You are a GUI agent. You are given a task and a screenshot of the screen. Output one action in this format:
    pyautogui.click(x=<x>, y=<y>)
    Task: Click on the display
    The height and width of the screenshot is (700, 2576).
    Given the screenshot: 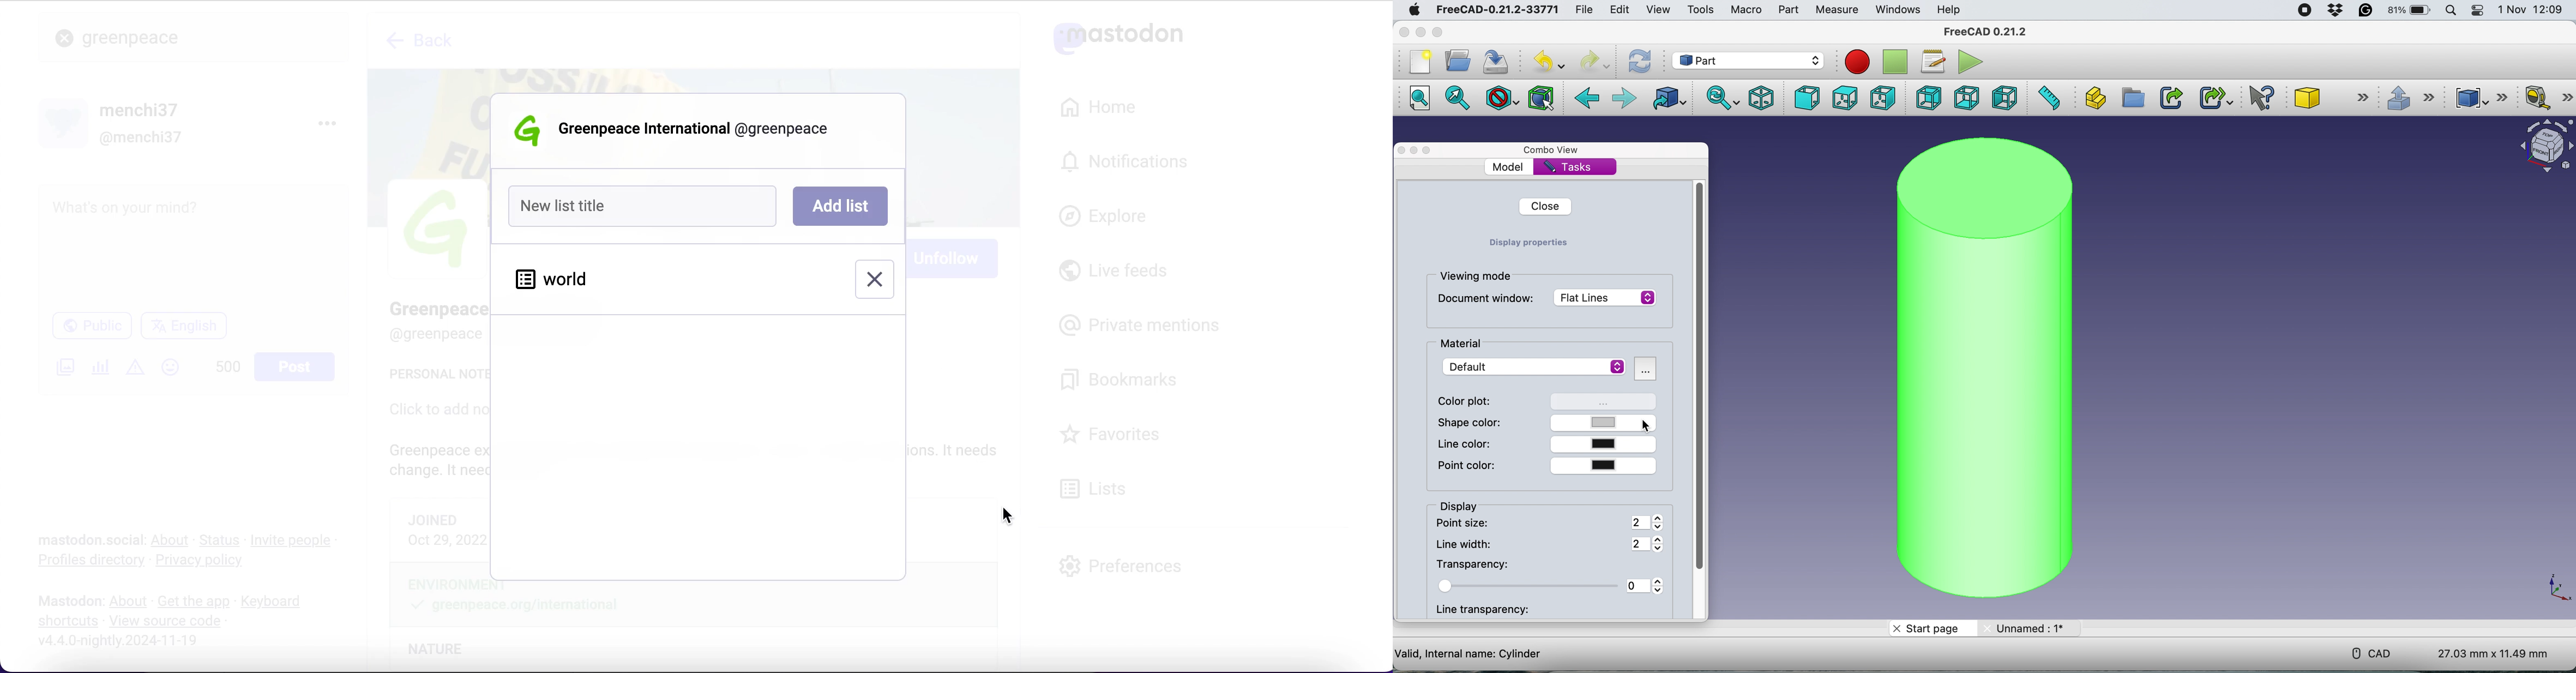 What is the action you would take?
    pyautogui.click(x=1460, y=506)
    